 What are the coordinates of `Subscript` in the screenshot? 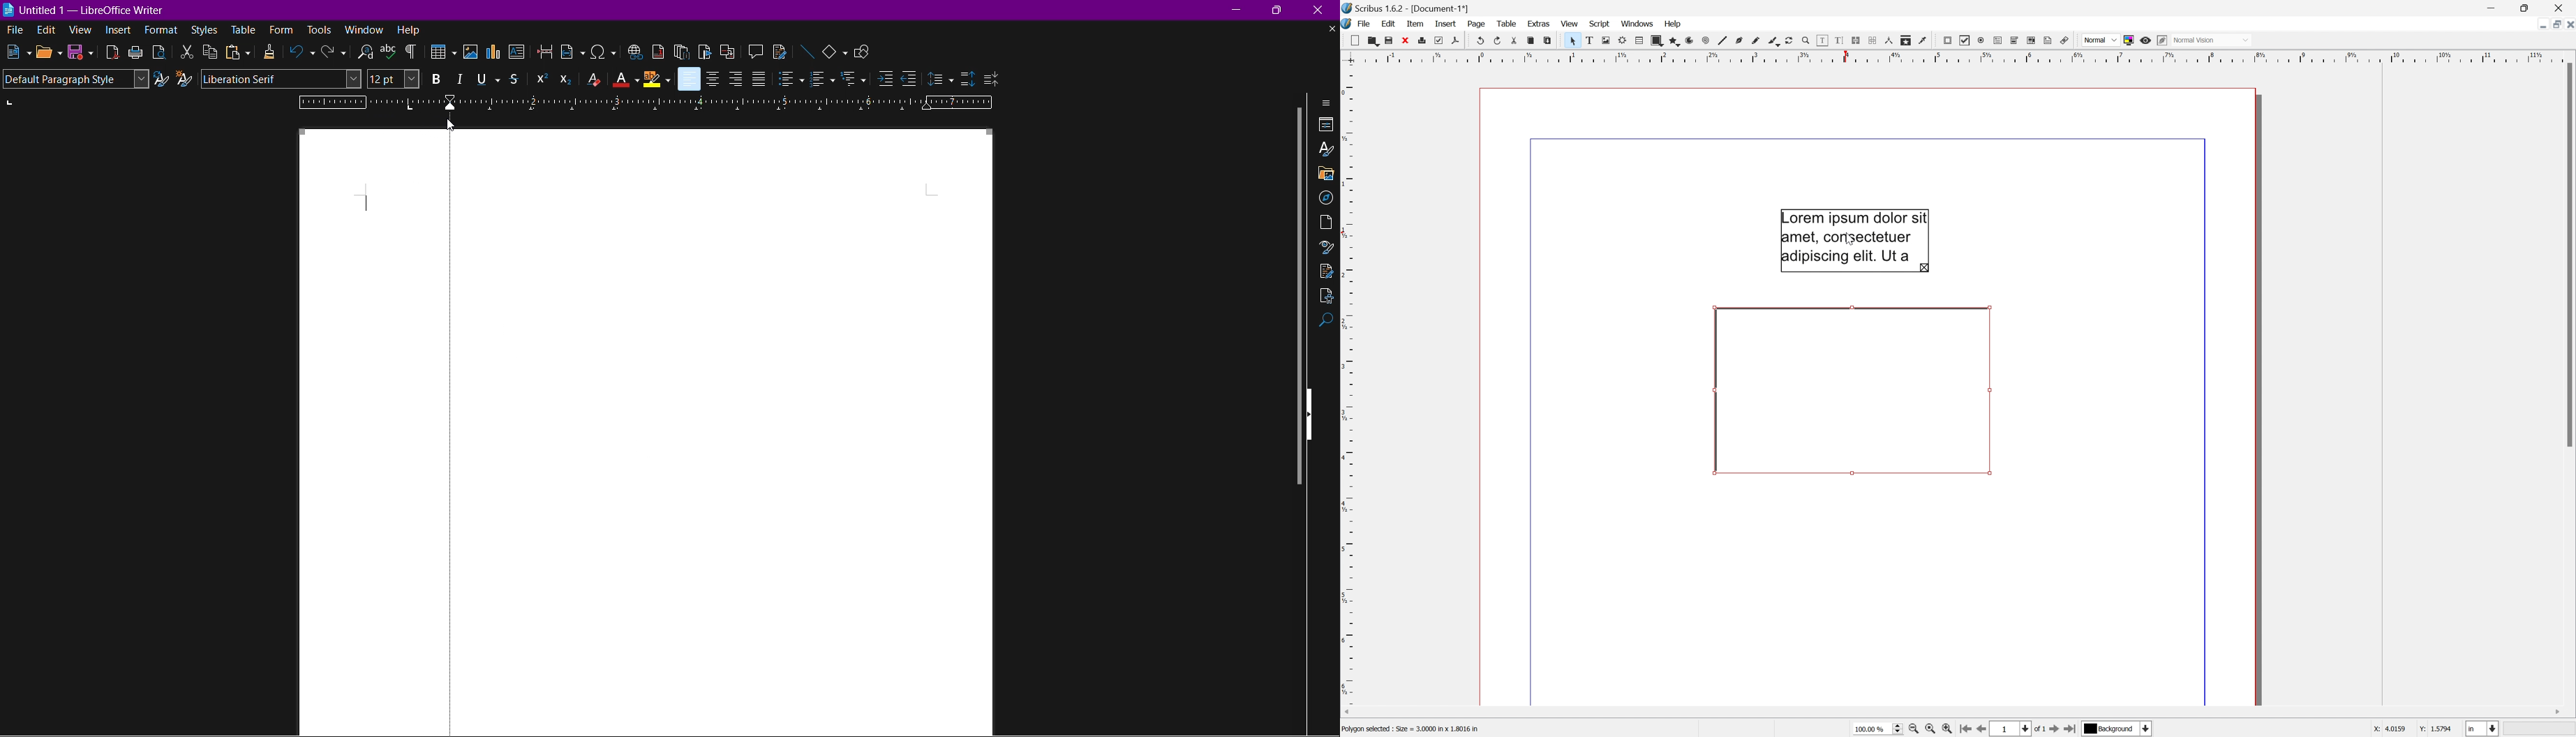 It's located at (566, 79).